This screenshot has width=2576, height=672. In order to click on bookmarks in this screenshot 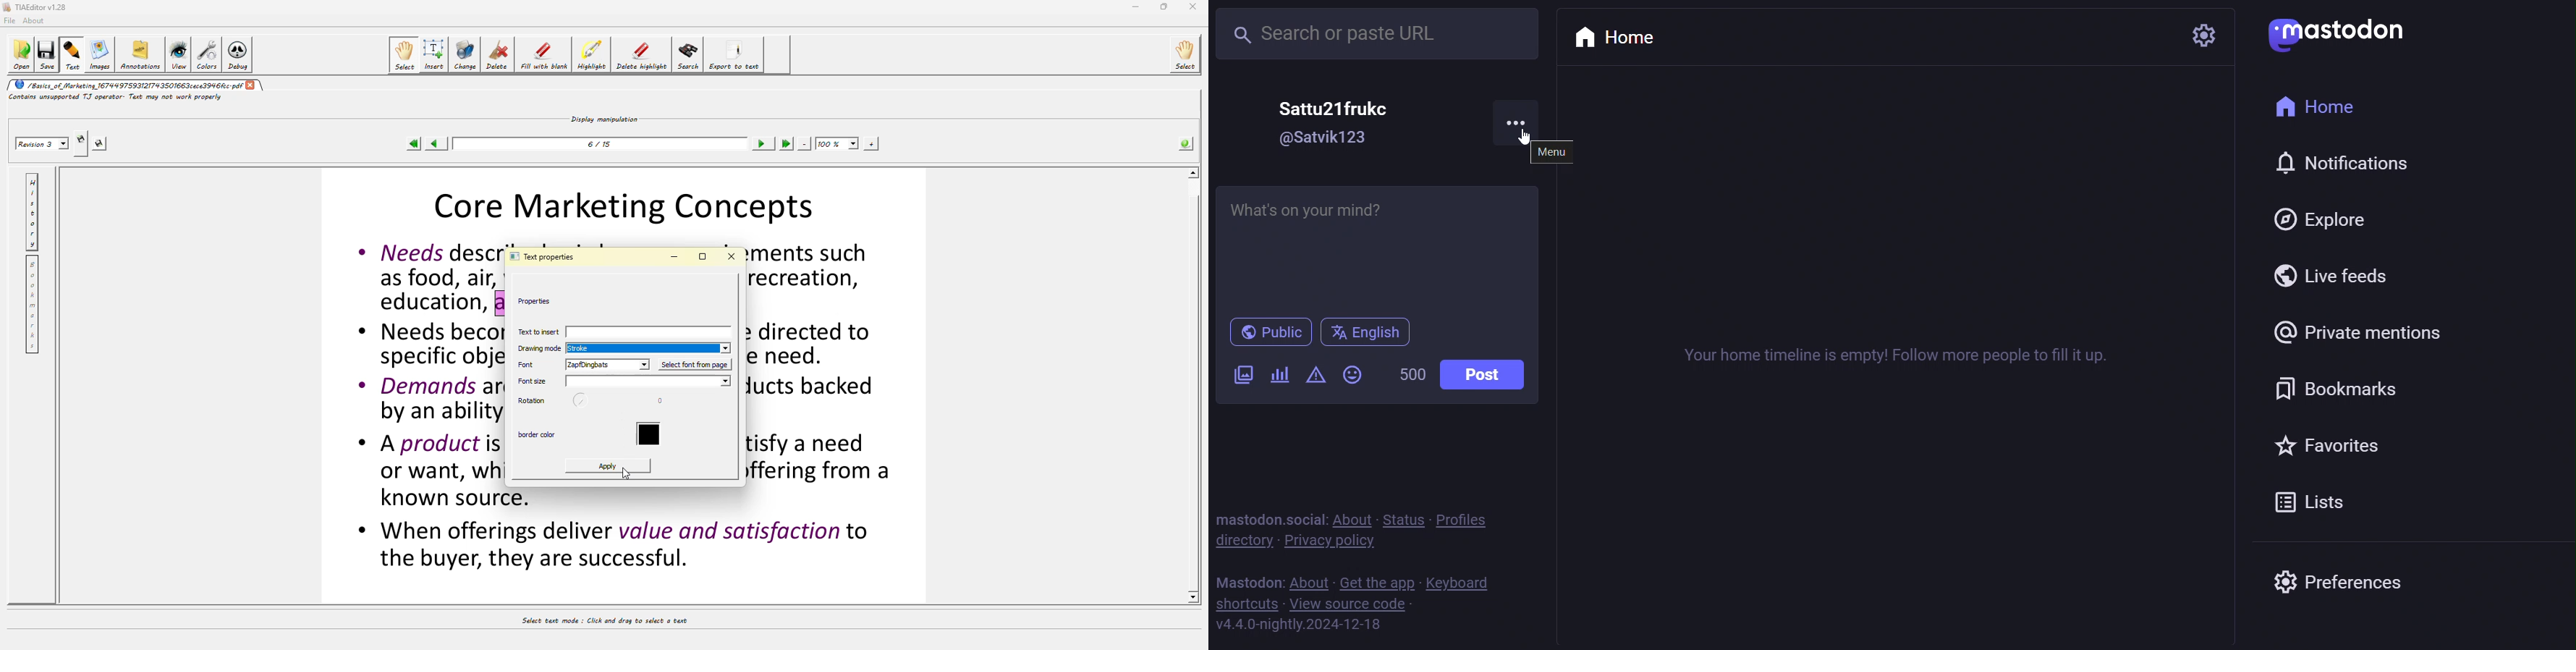, I will do `click(33, 305)`.